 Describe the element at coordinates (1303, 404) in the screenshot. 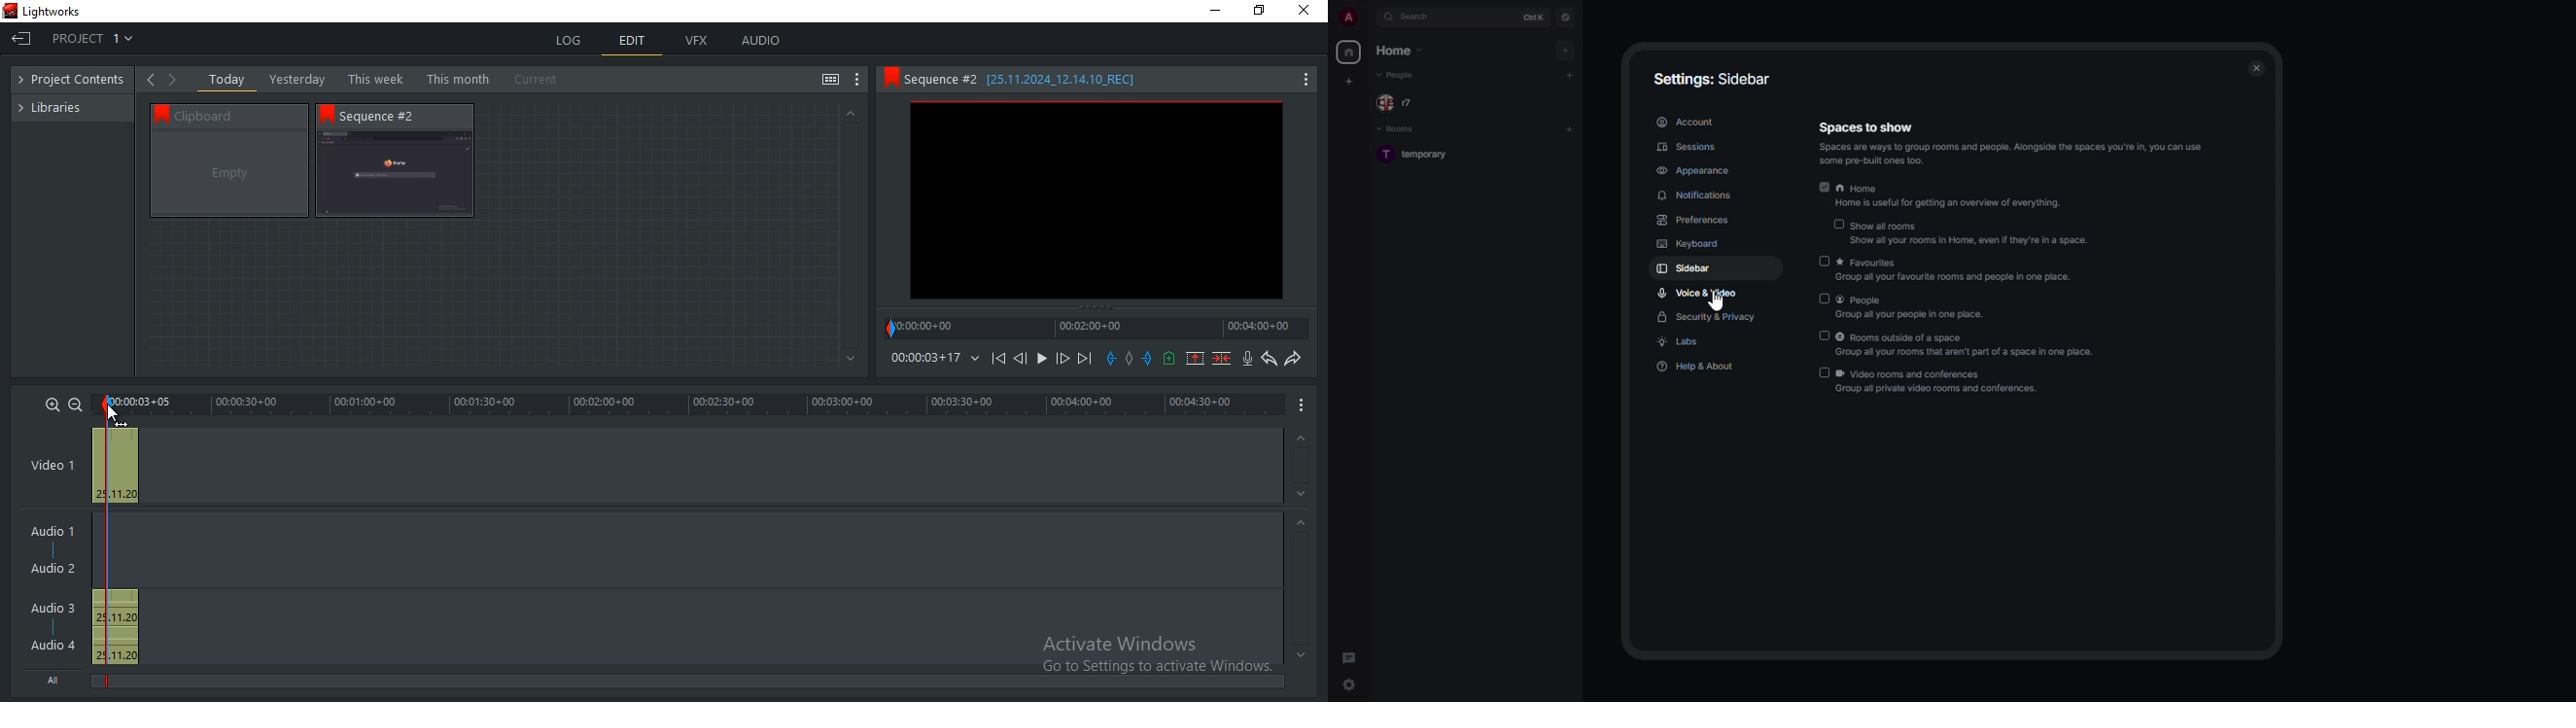

I see `show menu` at that location.